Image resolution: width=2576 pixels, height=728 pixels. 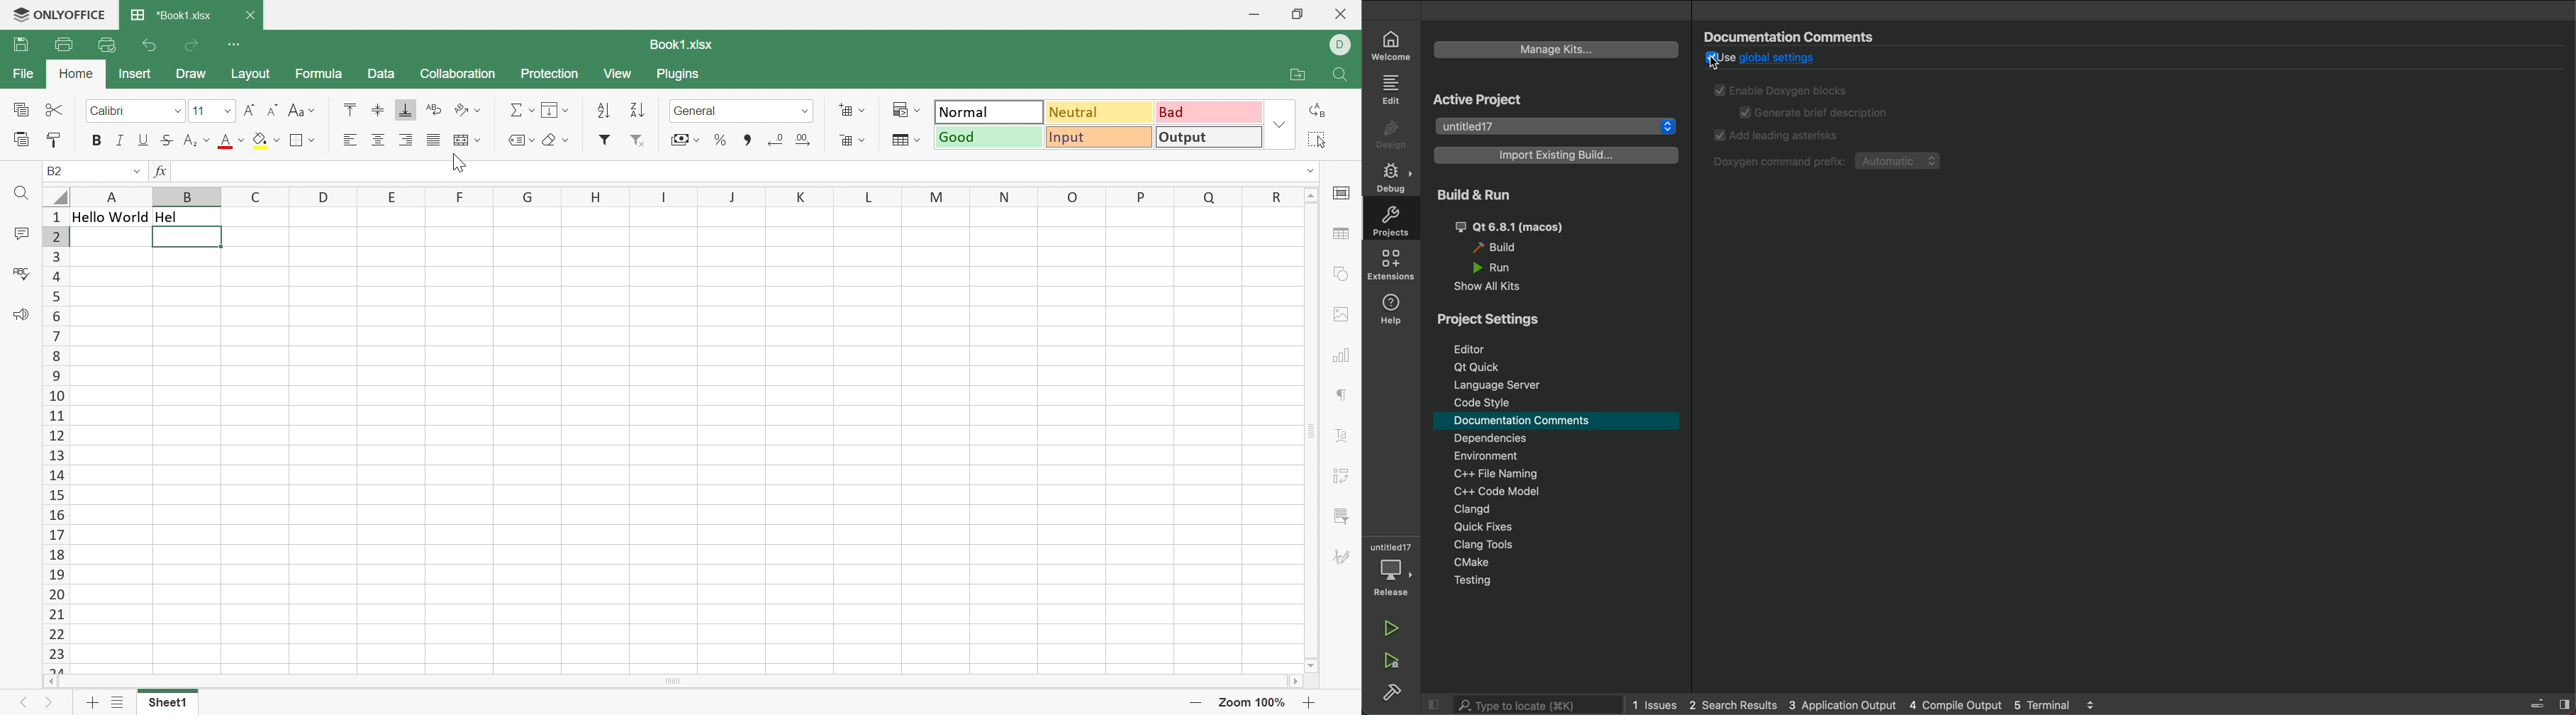 What do you see at coordinates (1558, 319) in the screenshot?
I see `project settings` at bounding box center [1558, 319].